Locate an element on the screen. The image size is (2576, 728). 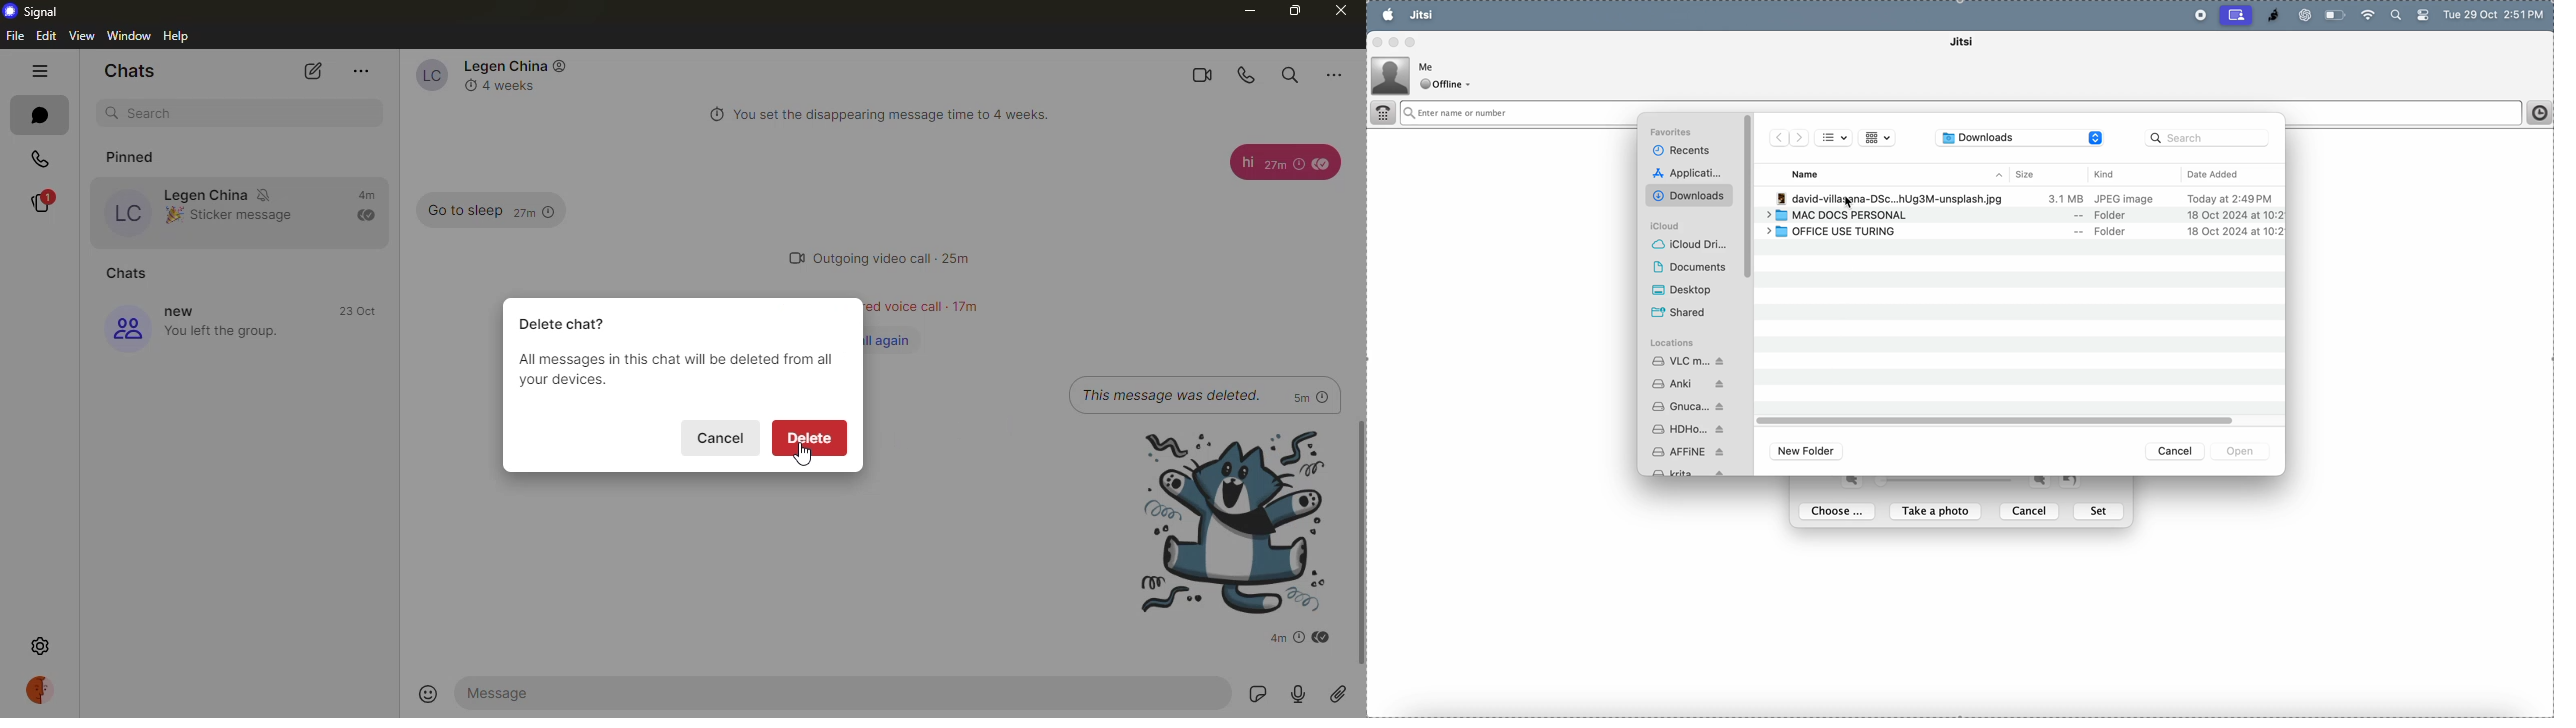
Enter name or number is located at coordinates (1909, 113).